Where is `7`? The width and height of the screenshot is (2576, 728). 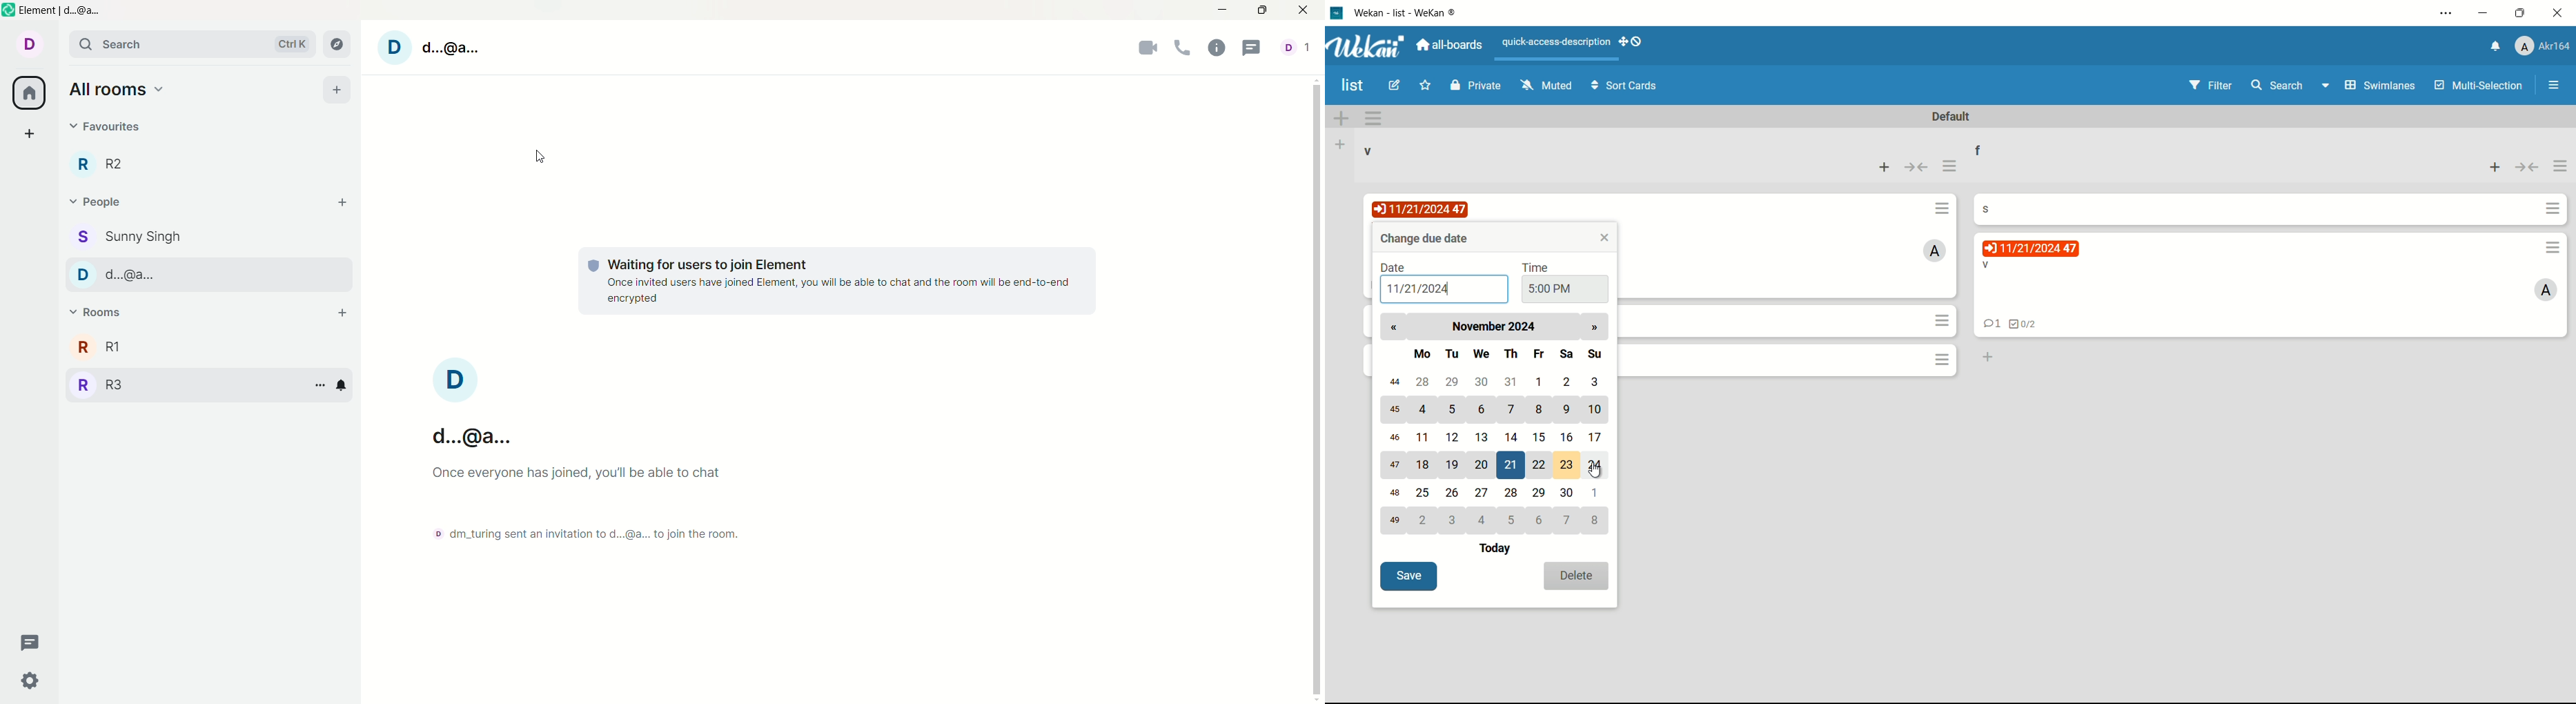
7 is located at coordinates (1513, 411).